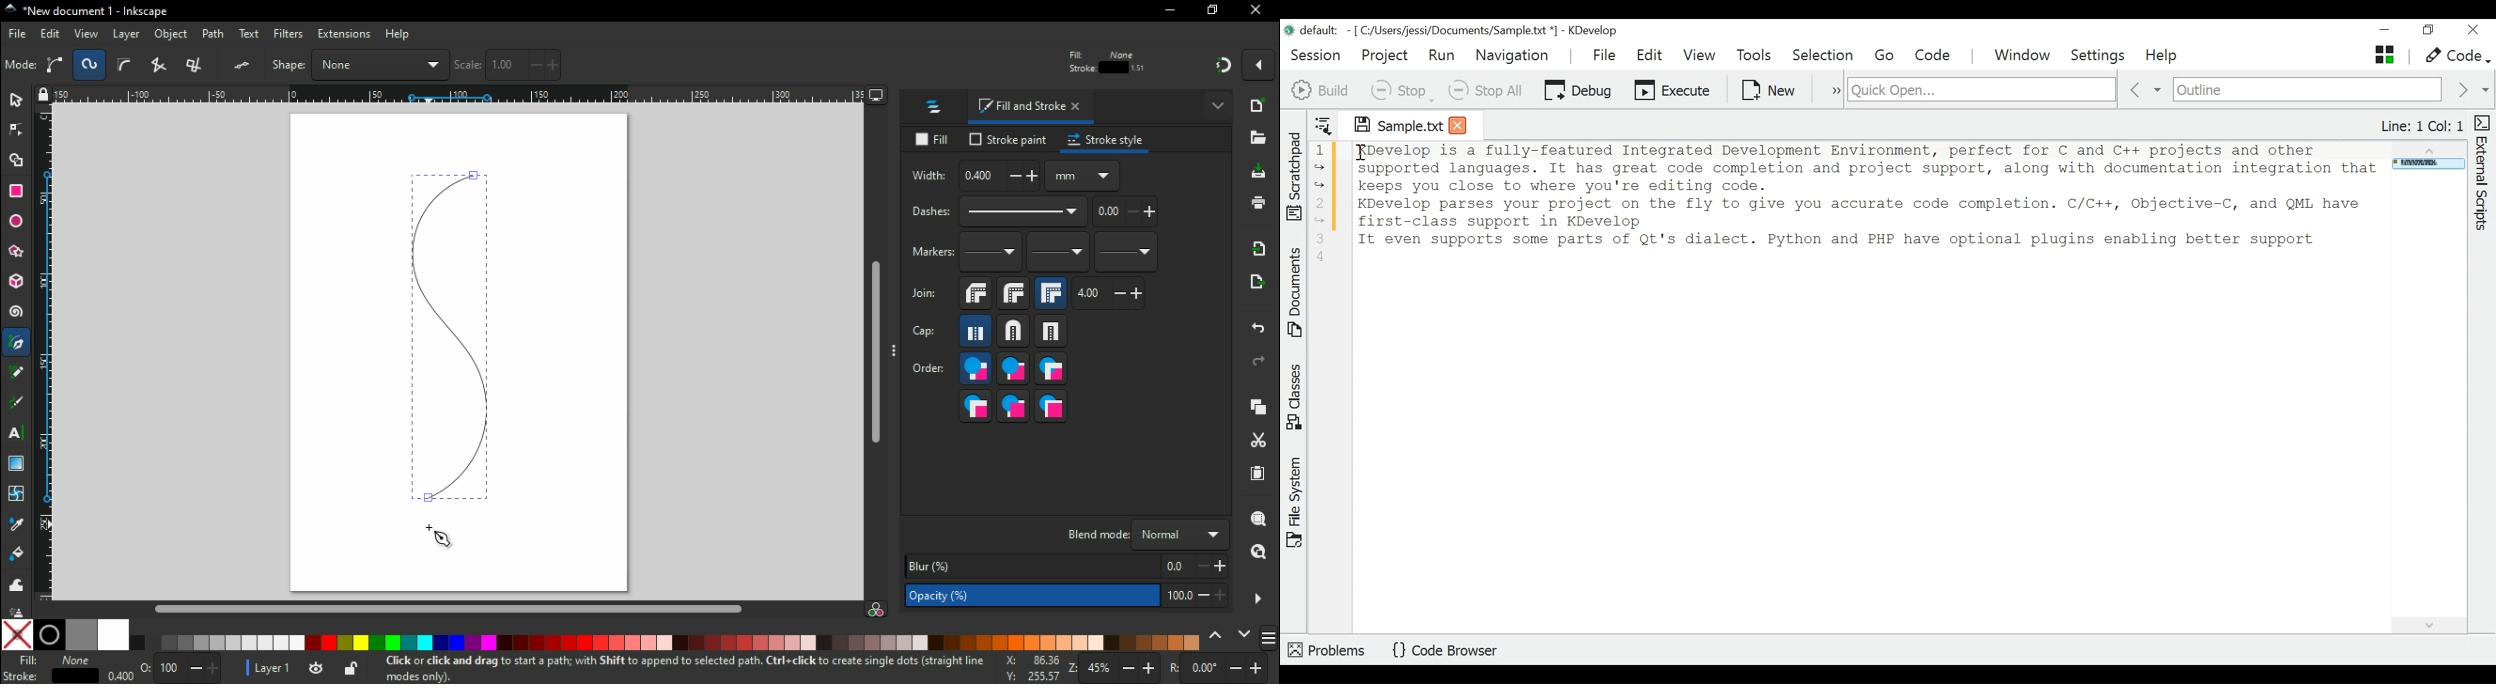  Describe the element at coordinates (932, 256) in the screenshot. I see `markers` at that location.